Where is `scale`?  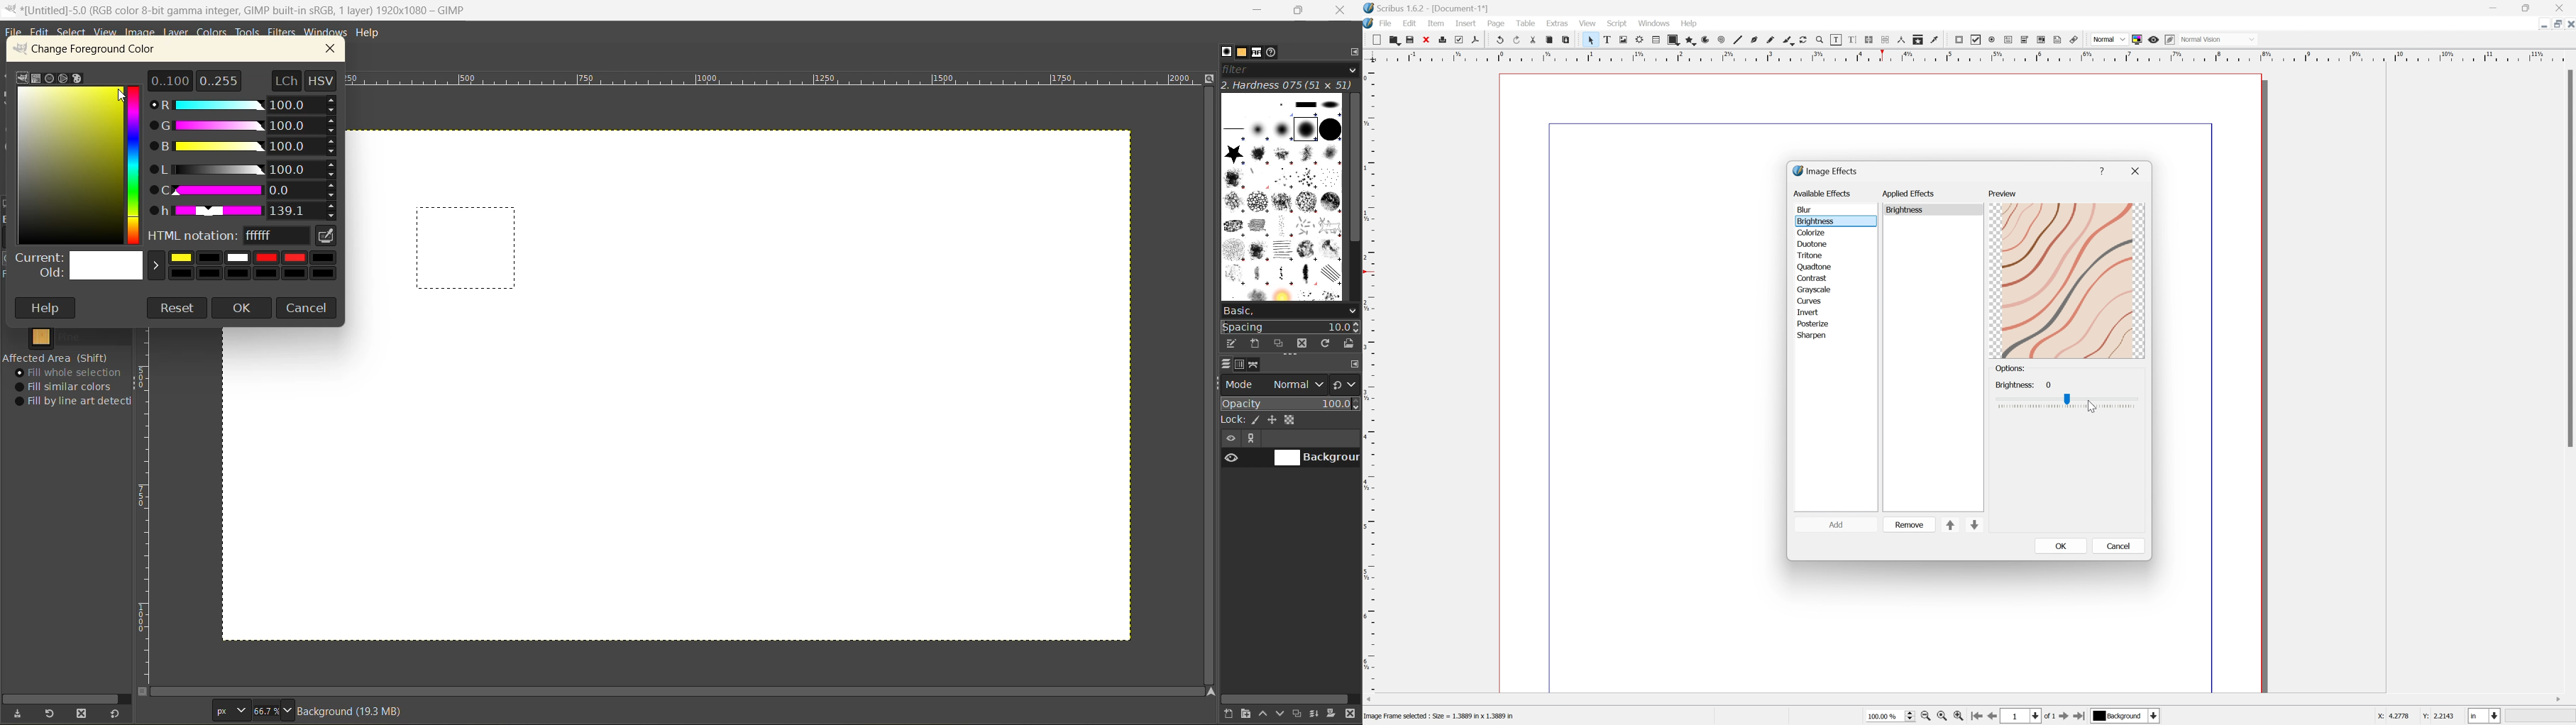 scale is located at coordinates (776, 82).